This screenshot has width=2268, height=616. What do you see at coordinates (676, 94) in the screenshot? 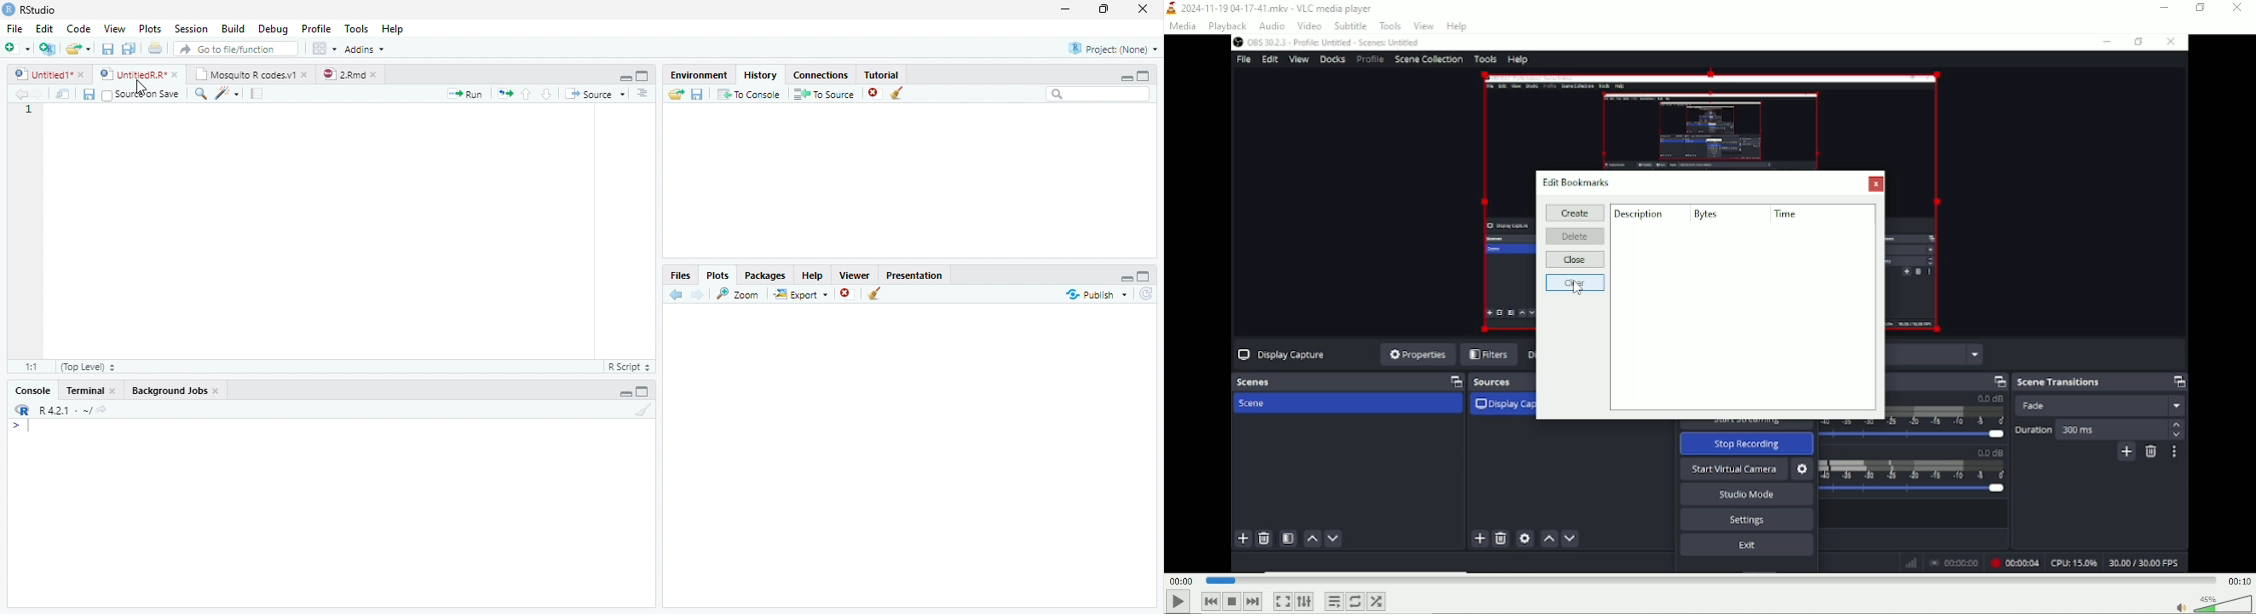
I see `Load History from existing file` at bounding box center [676, 94].